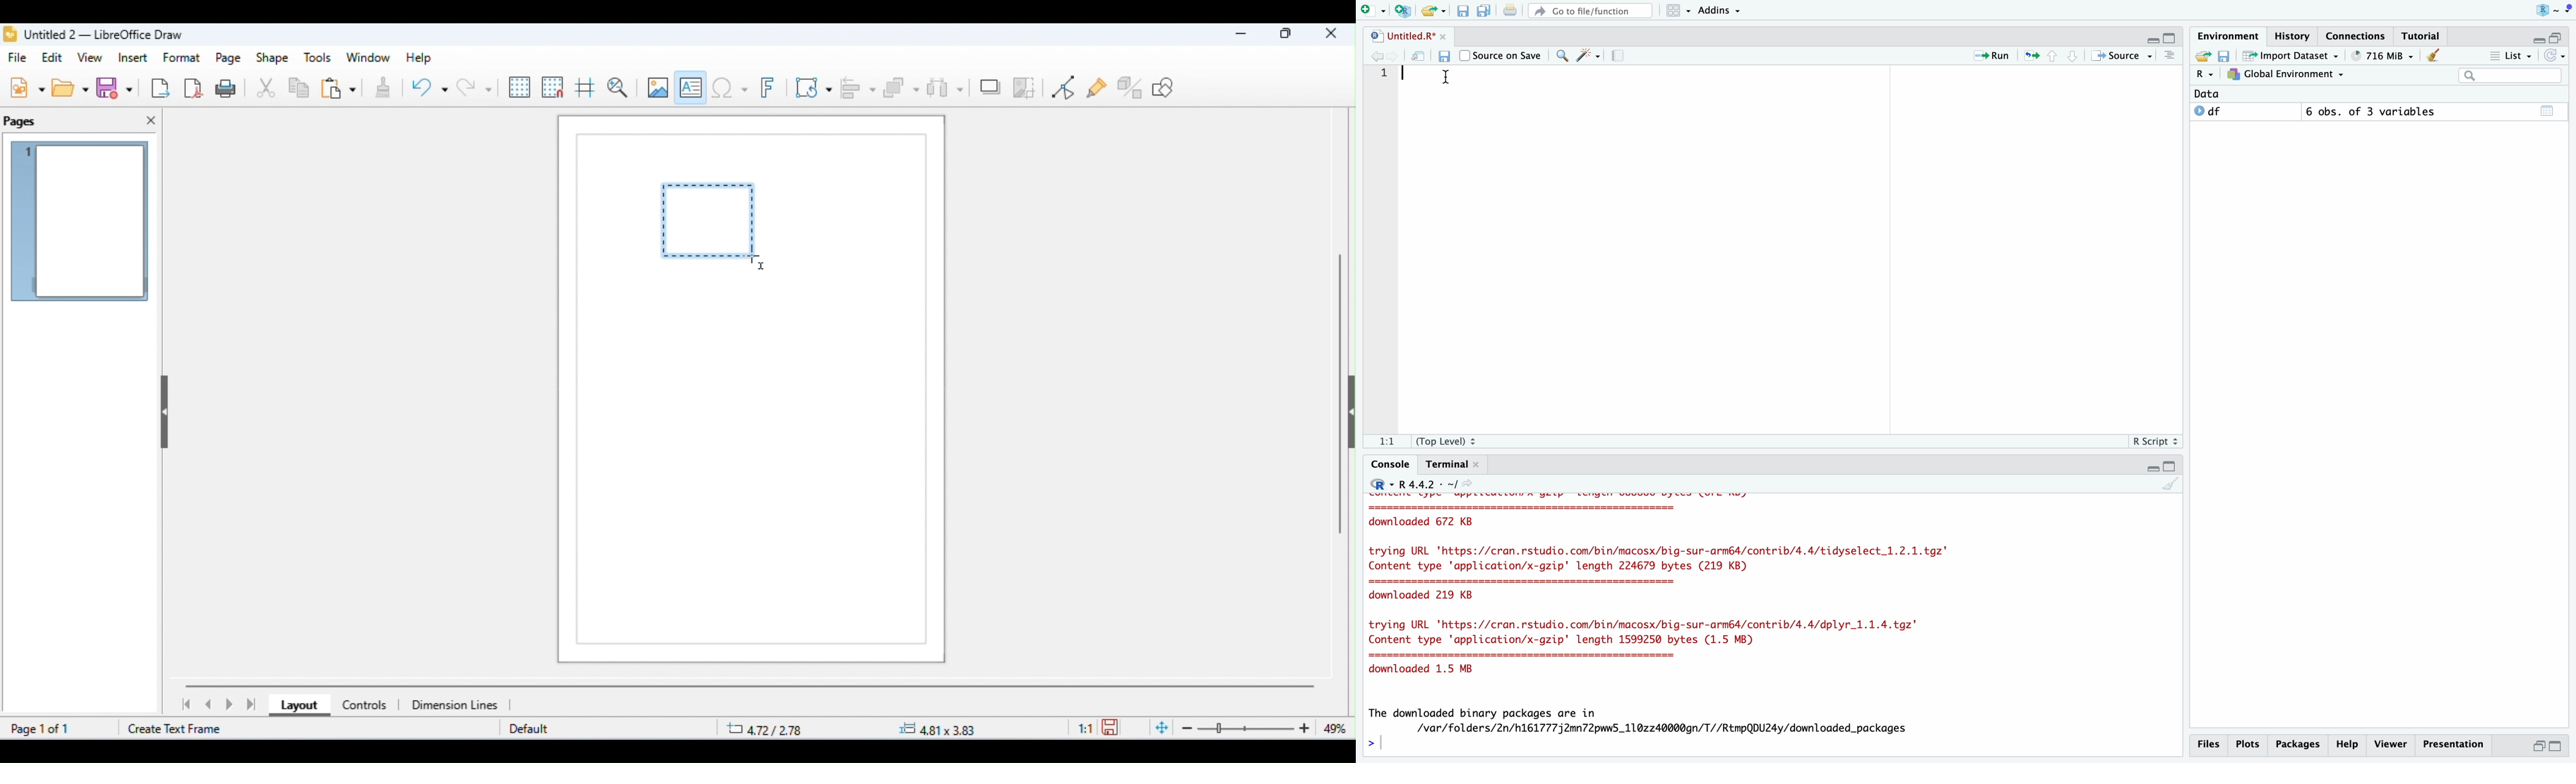  Describe the element at coordinates (2356, 36) in the screenshot. I see `Connections` at that location.